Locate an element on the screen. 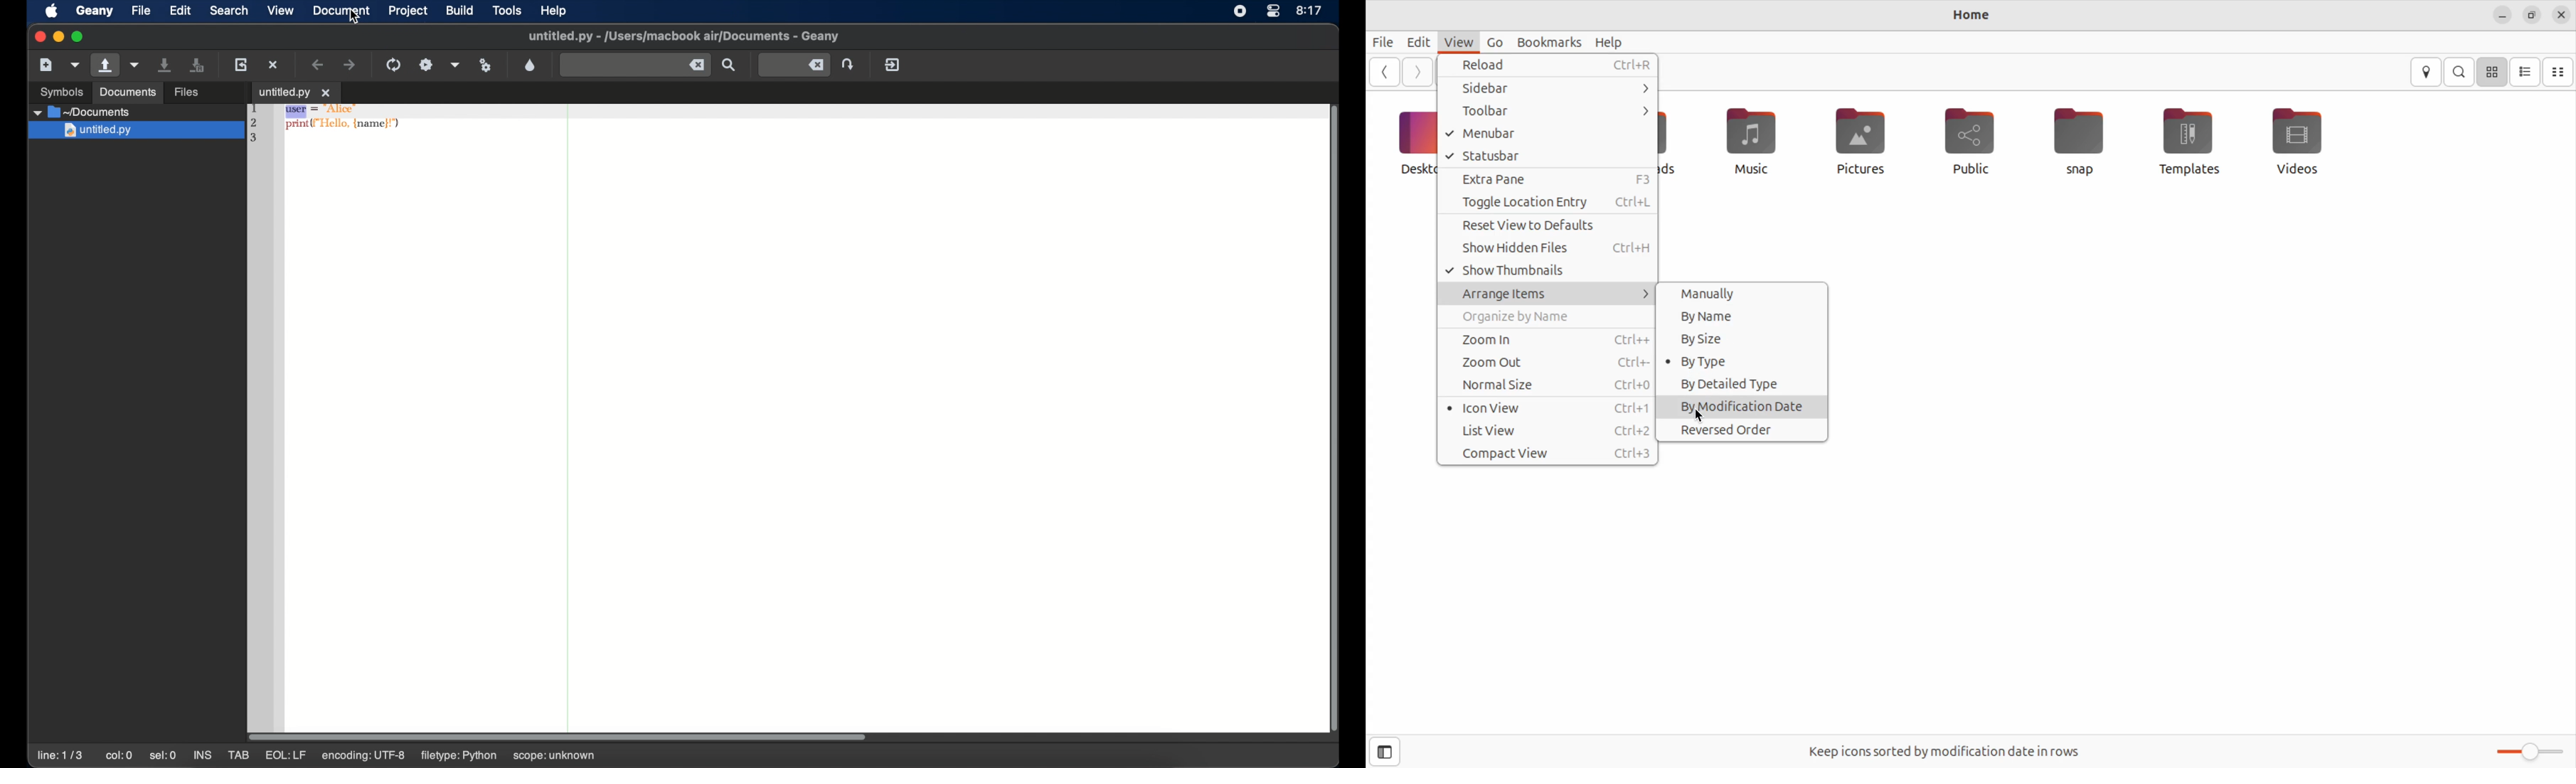 Image resolution: width=2576 pixels, height=784 pixels. create a new file from template is located at coordinates (75, 65).